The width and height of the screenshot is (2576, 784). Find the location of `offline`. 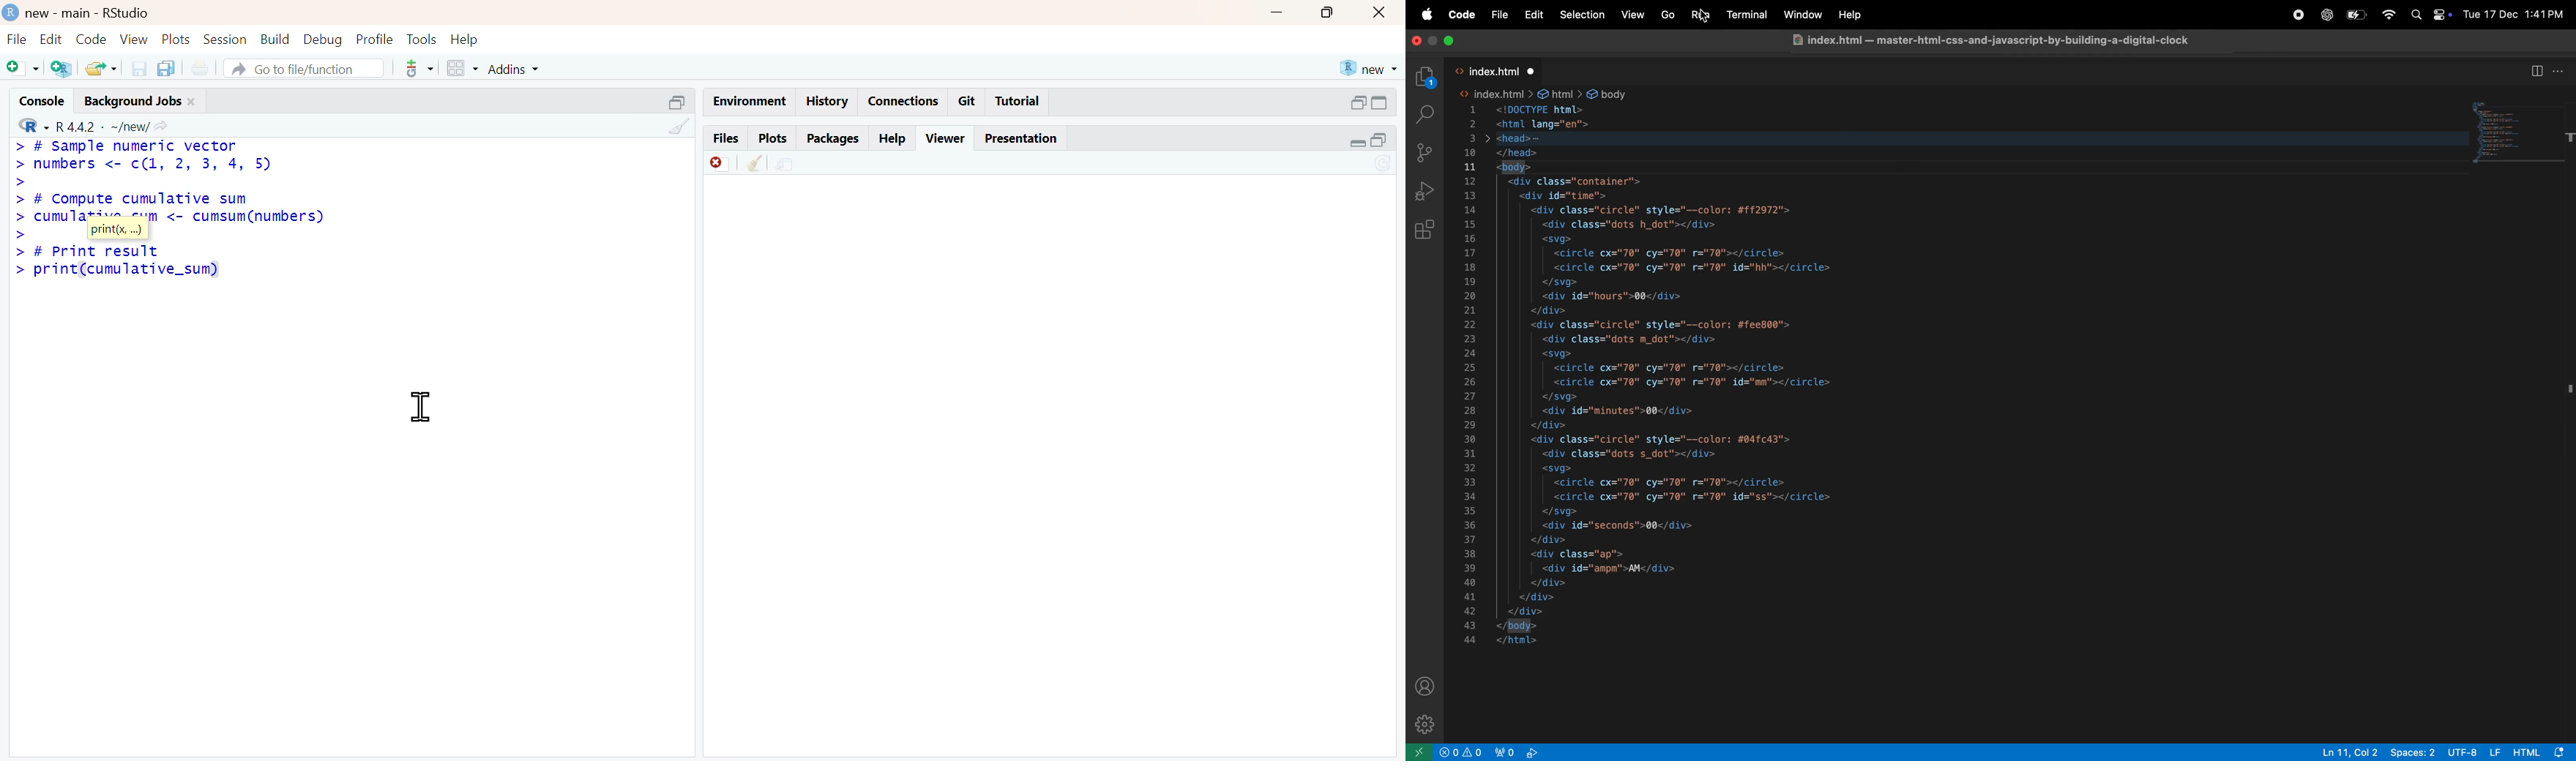

offline is located at coordinates (720, 162).